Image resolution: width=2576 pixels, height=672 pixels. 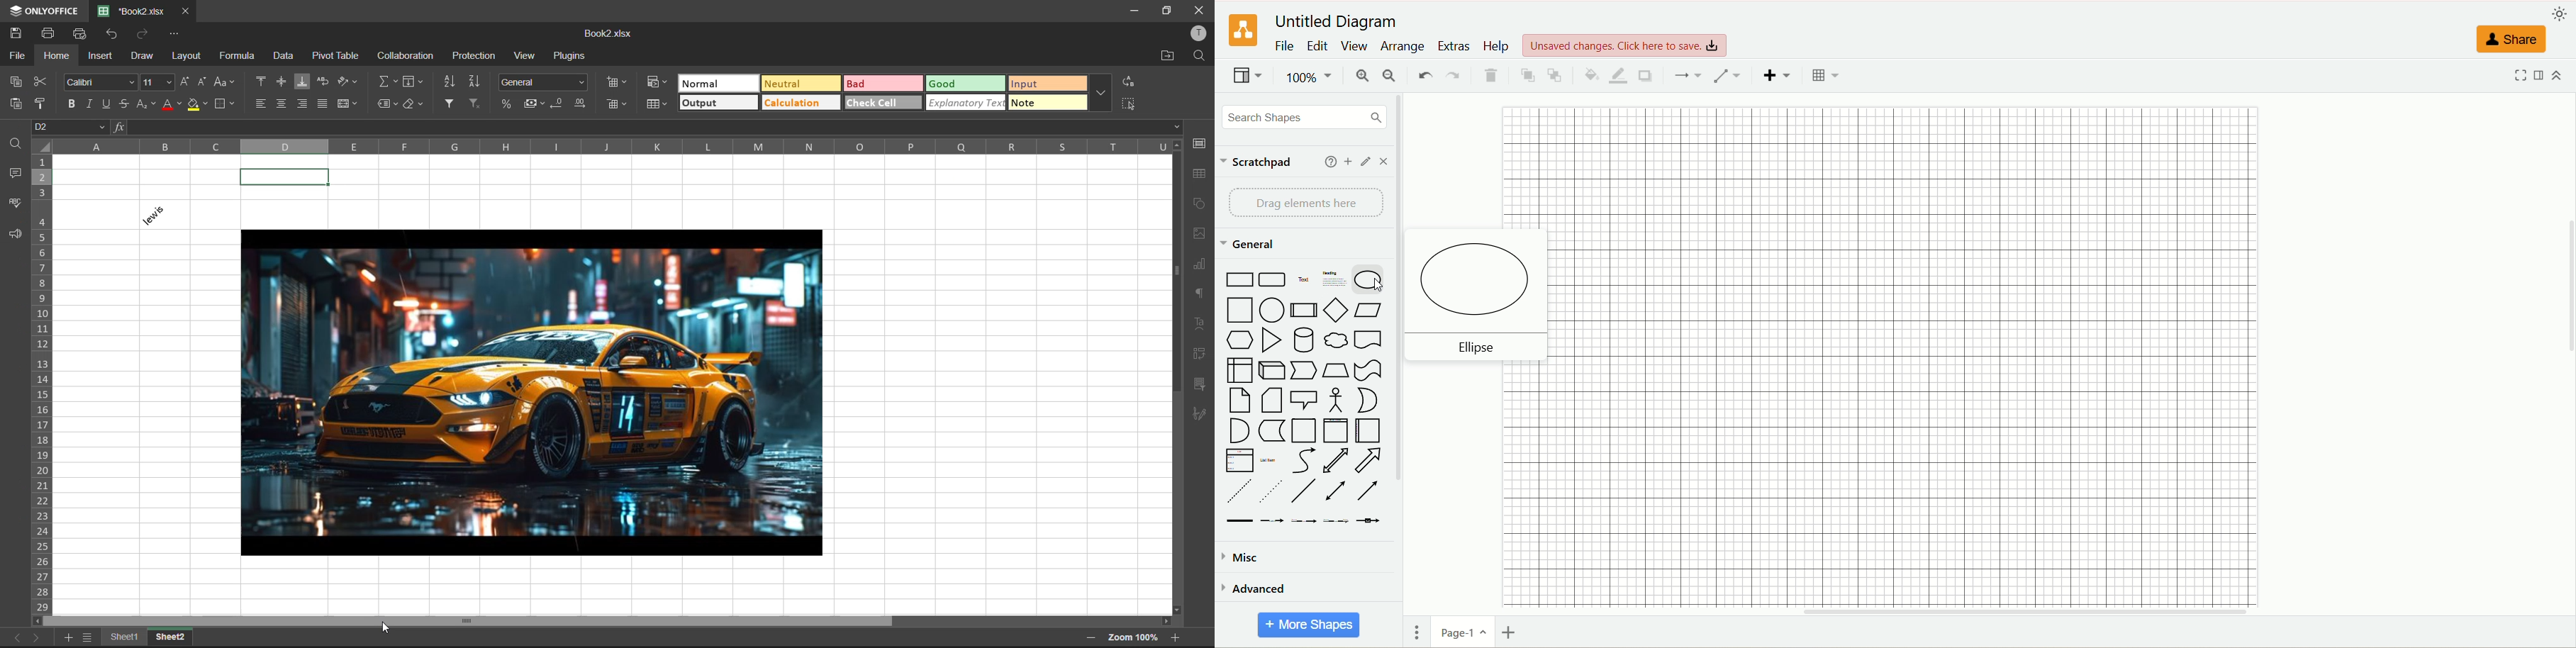 I want to click on misc, so click(x=1242, y=559).